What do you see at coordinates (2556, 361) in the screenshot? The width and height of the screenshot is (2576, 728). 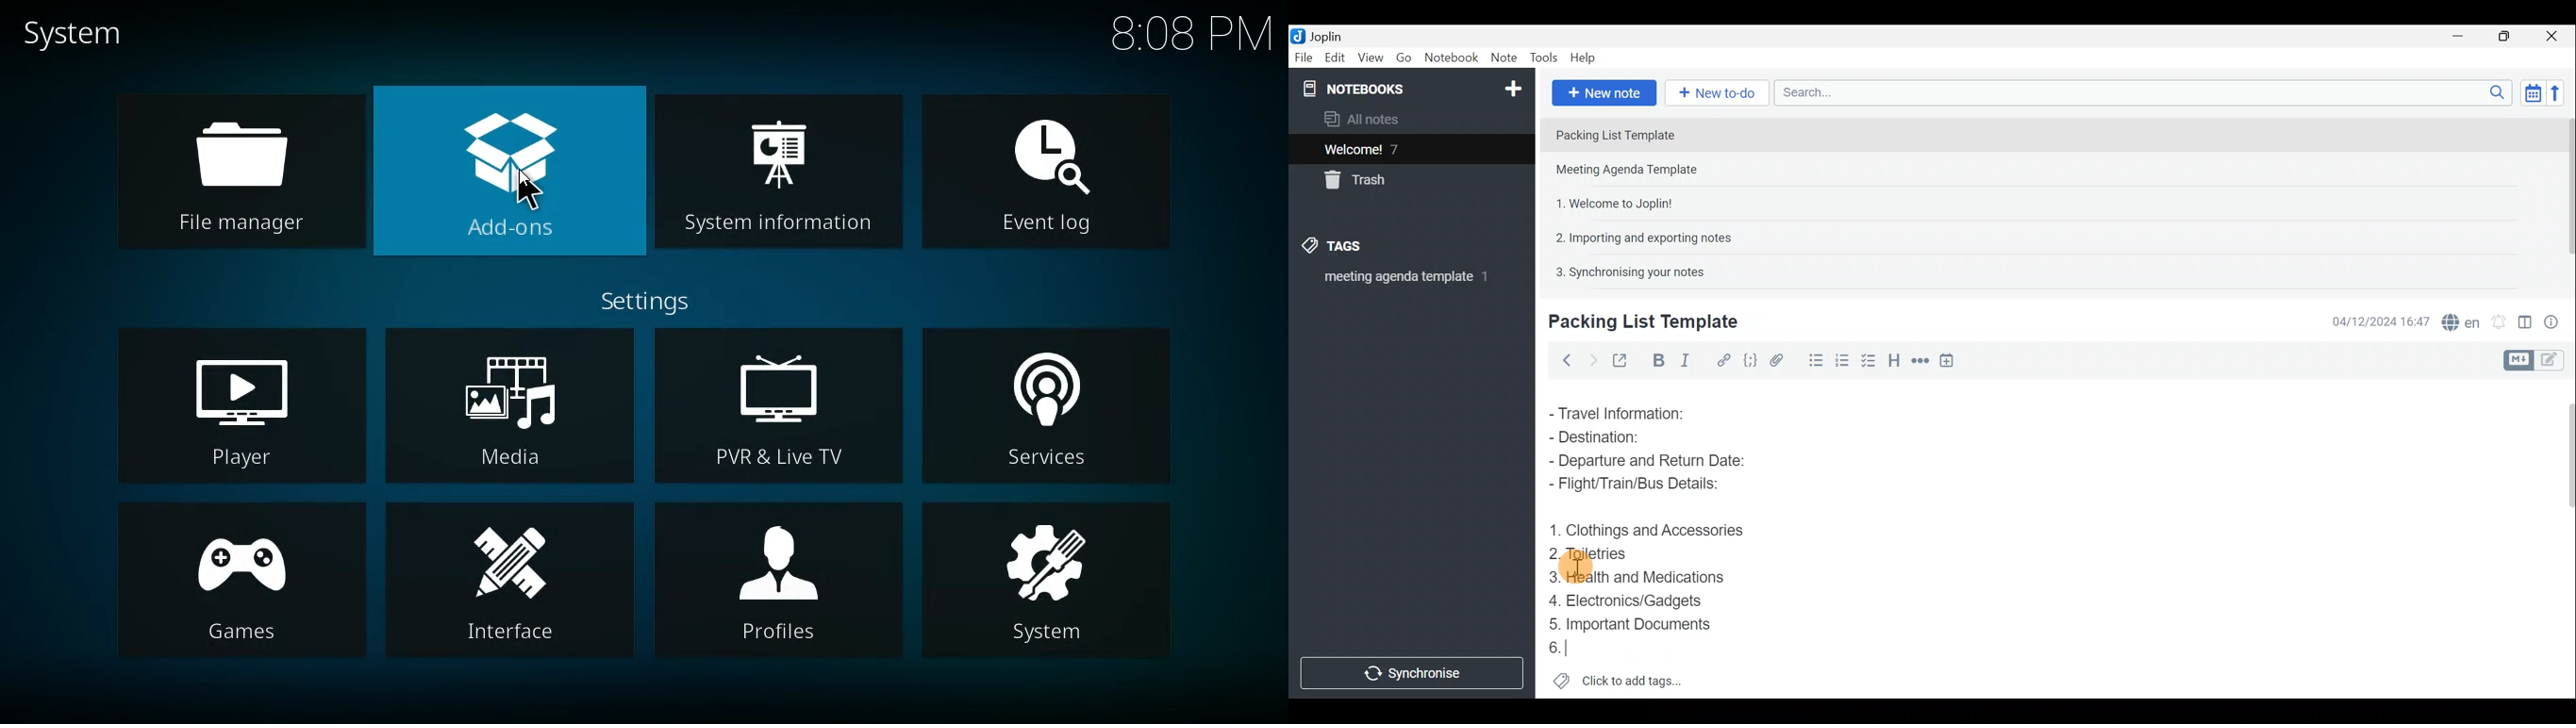 I see `Toggle editors` at bounding box center [2556, 361].